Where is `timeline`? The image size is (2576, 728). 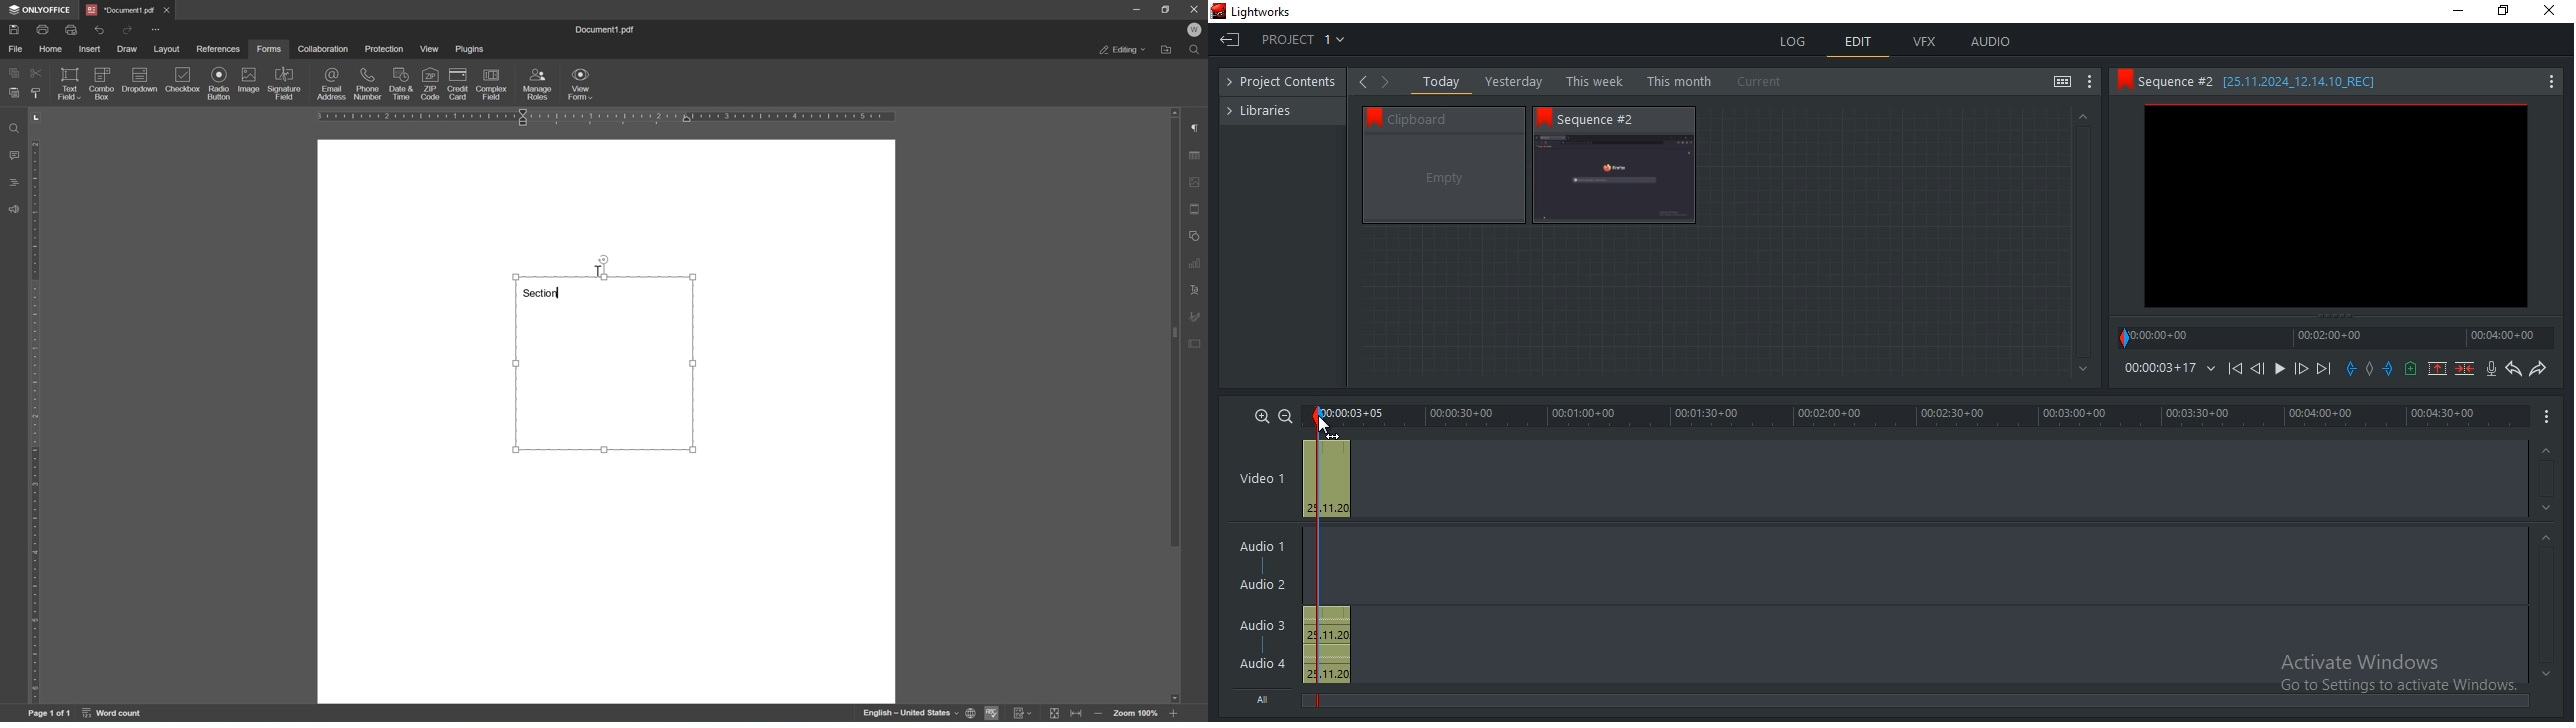
timeline is located at coordinates (2336, 337).